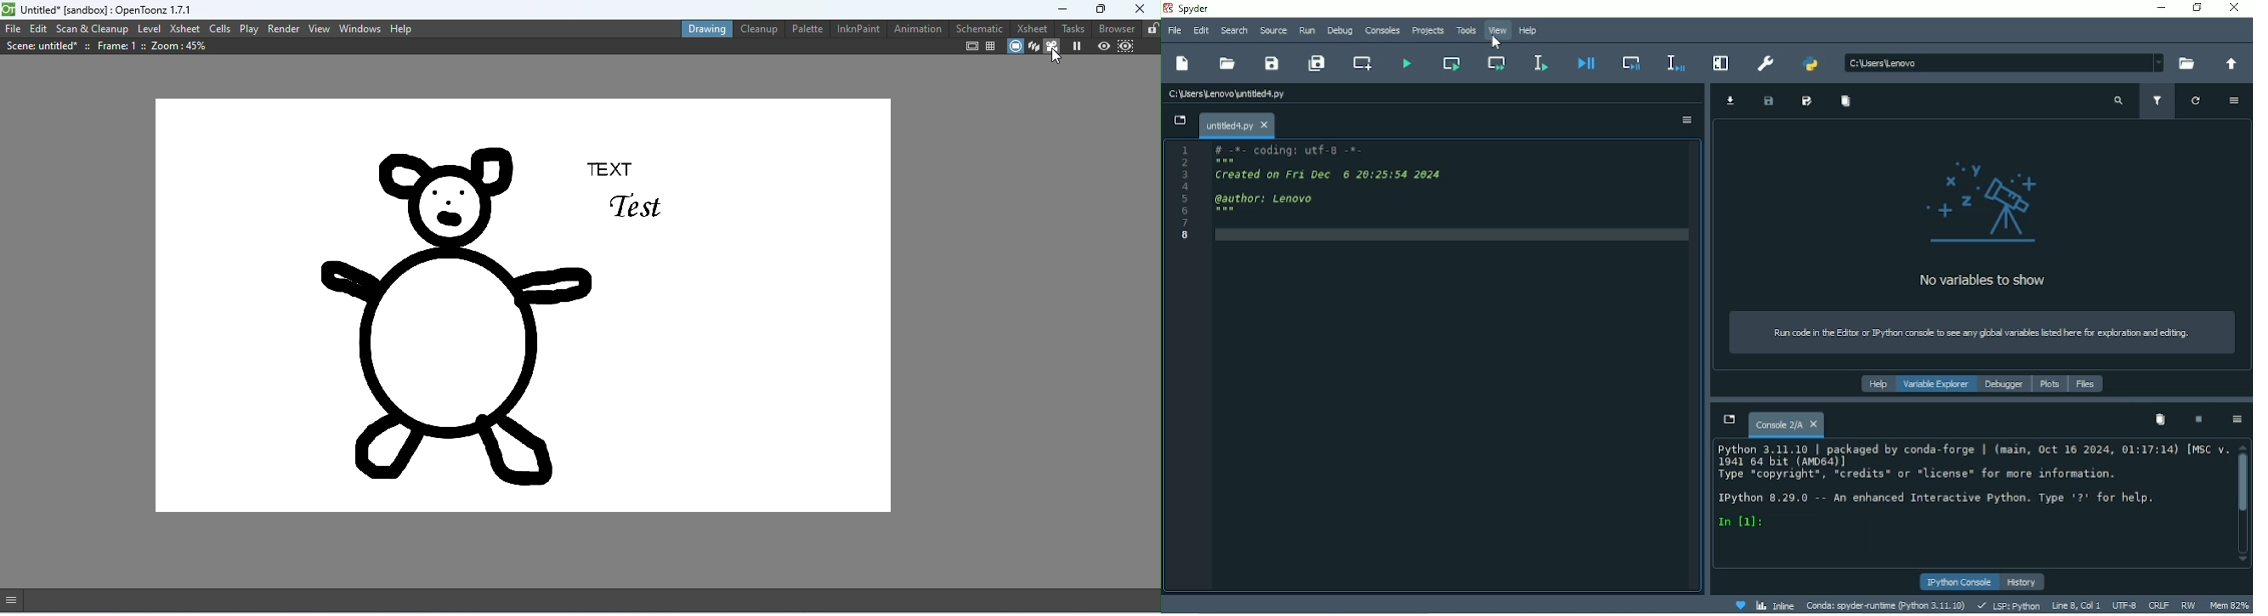 The width and height of the screenshot is (2268, 616). What do you see at coordinates (1274, 30) in the screenshot?
I see `Source` at bounding box center [1274, 30].